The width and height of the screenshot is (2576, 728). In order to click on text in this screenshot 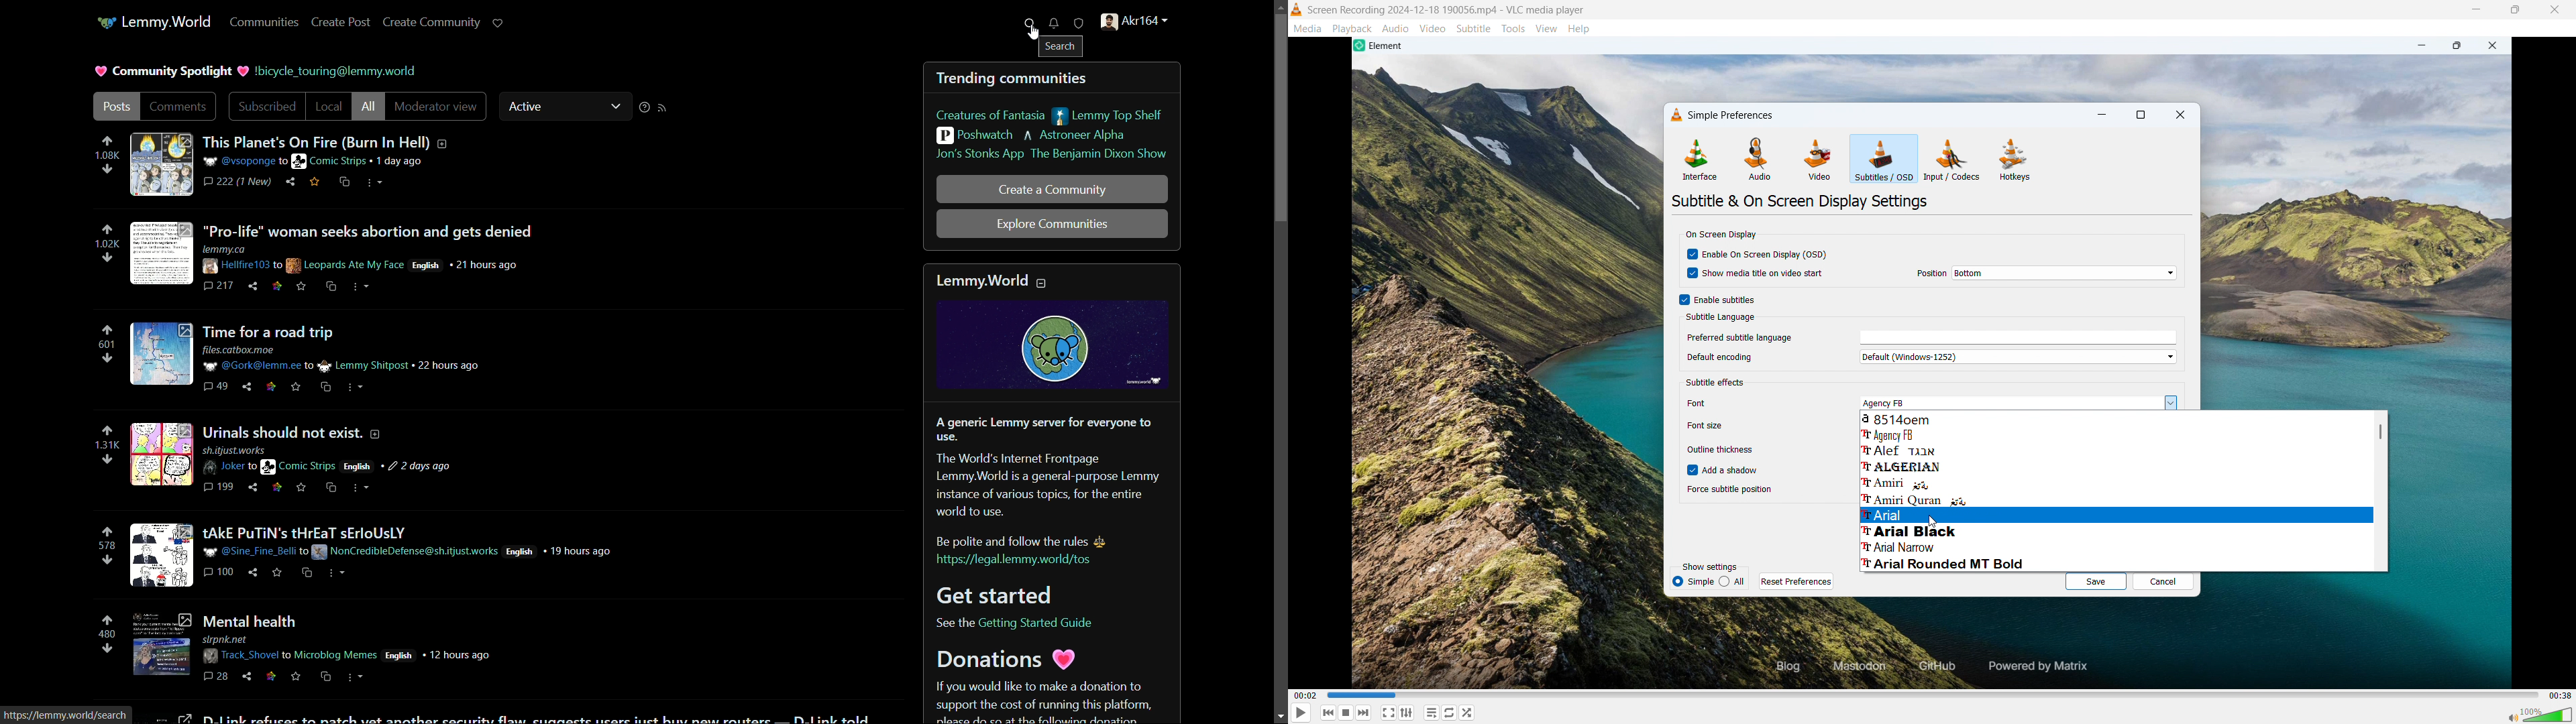, I will do `click(339, 70)`.